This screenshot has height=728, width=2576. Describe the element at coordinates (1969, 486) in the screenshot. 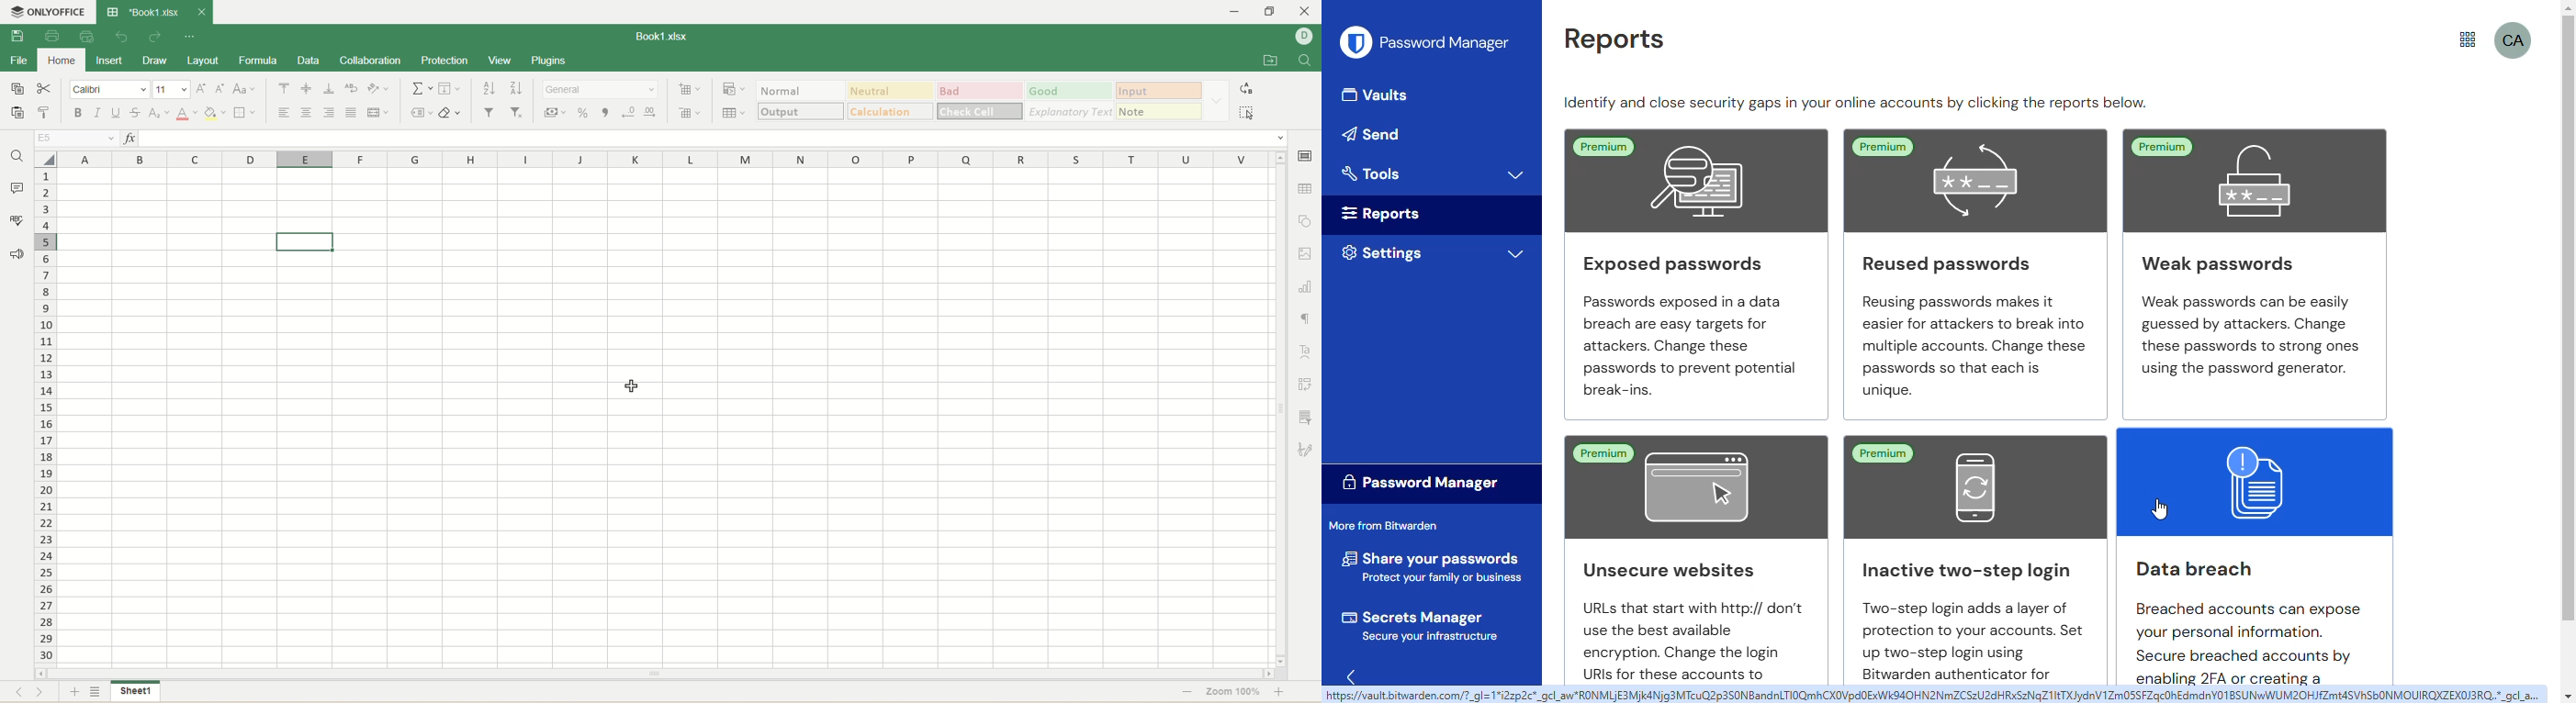

I see `inactive two-step login` at that location.